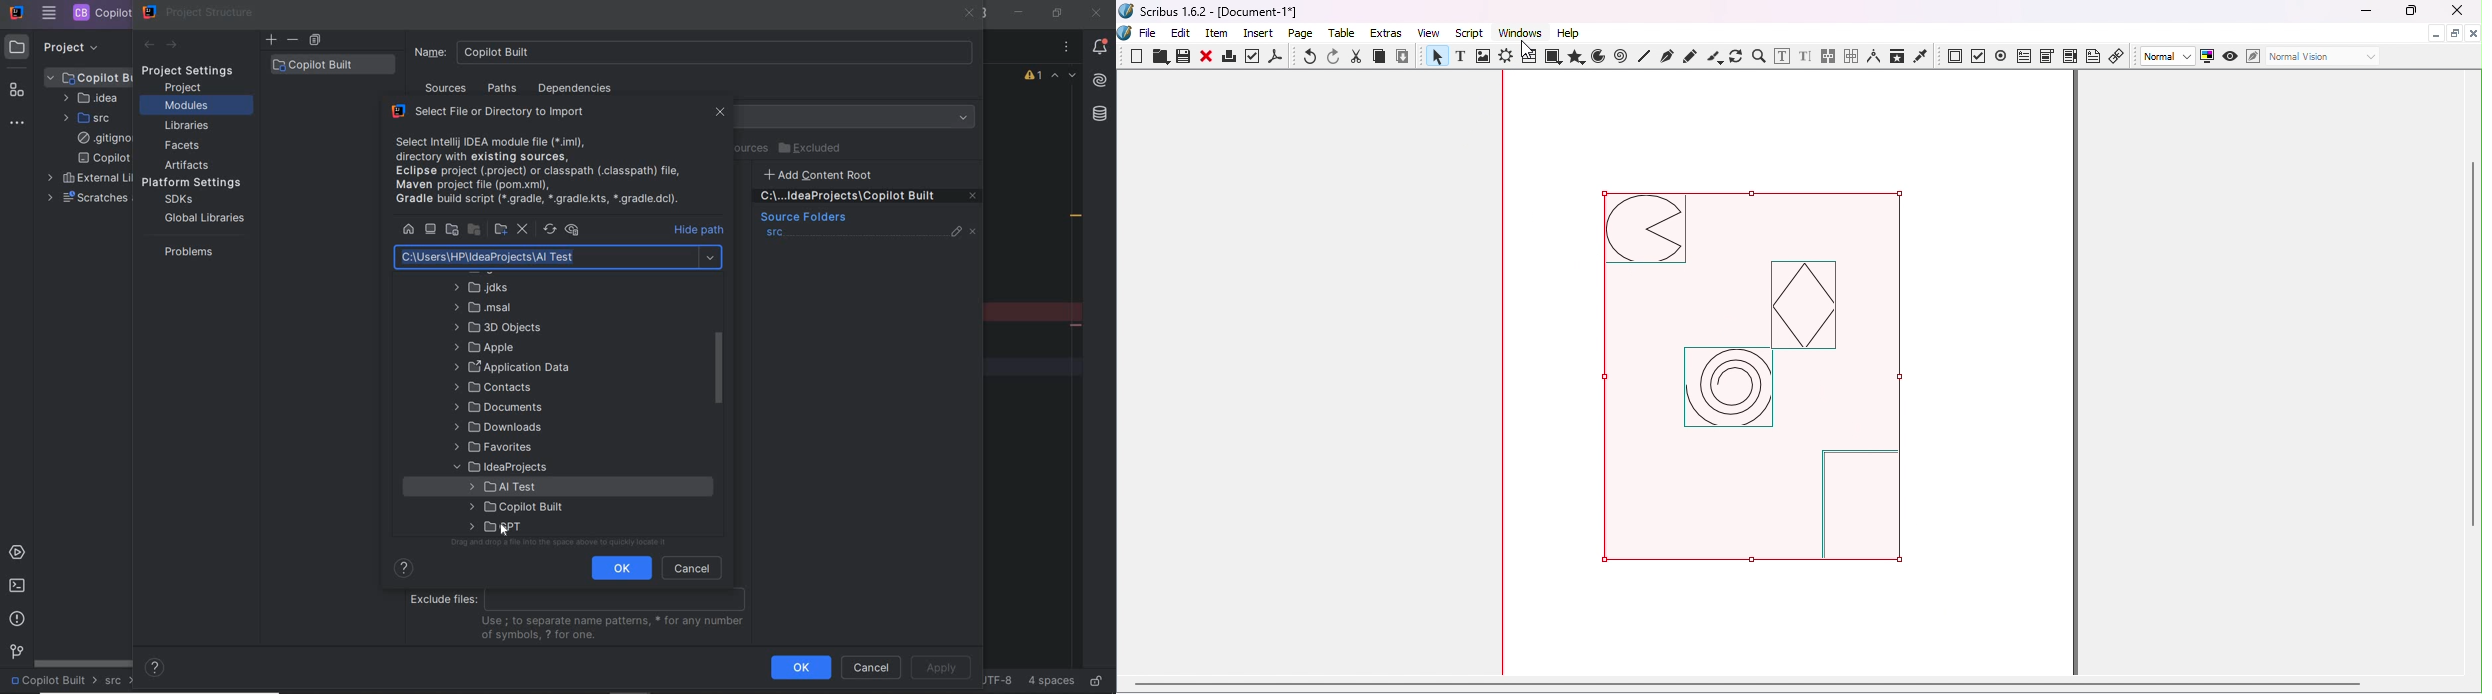 The image size is (2492, 700). What do you see at coordinates (548, 169) in the screenshot?
I see `available files` at bounding box center [548, 169].